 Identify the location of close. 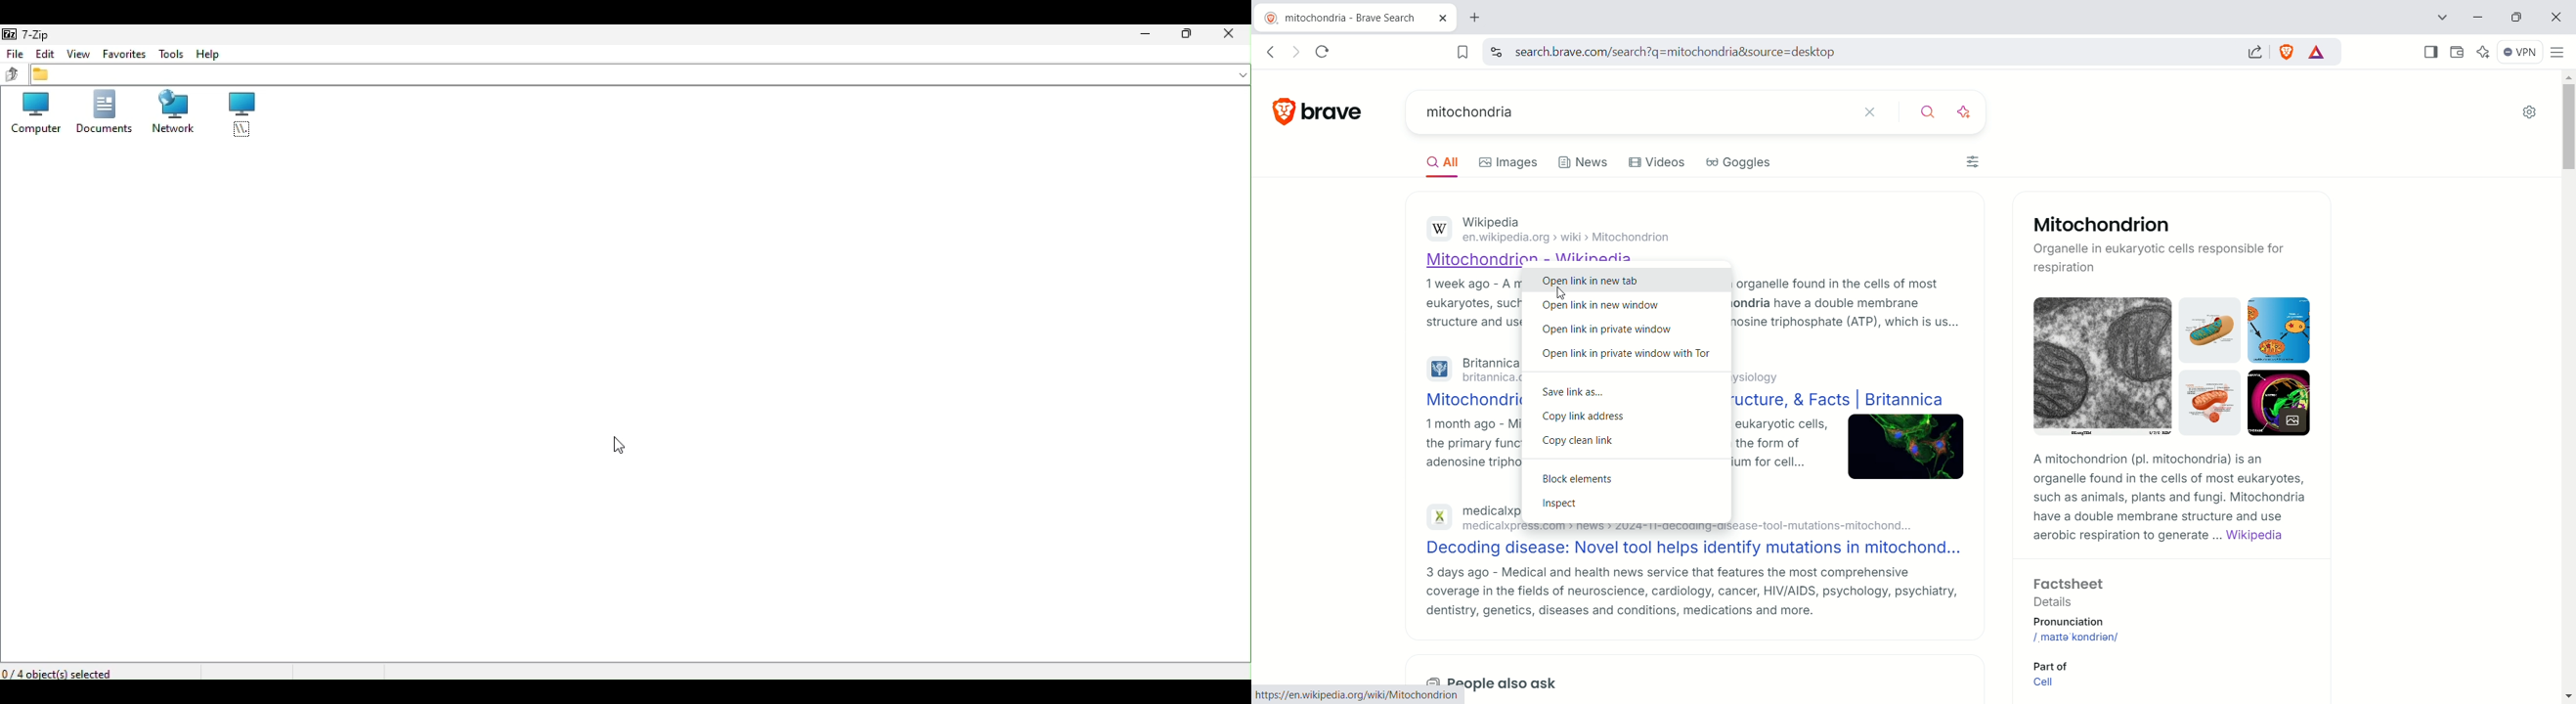
(1440, 19).